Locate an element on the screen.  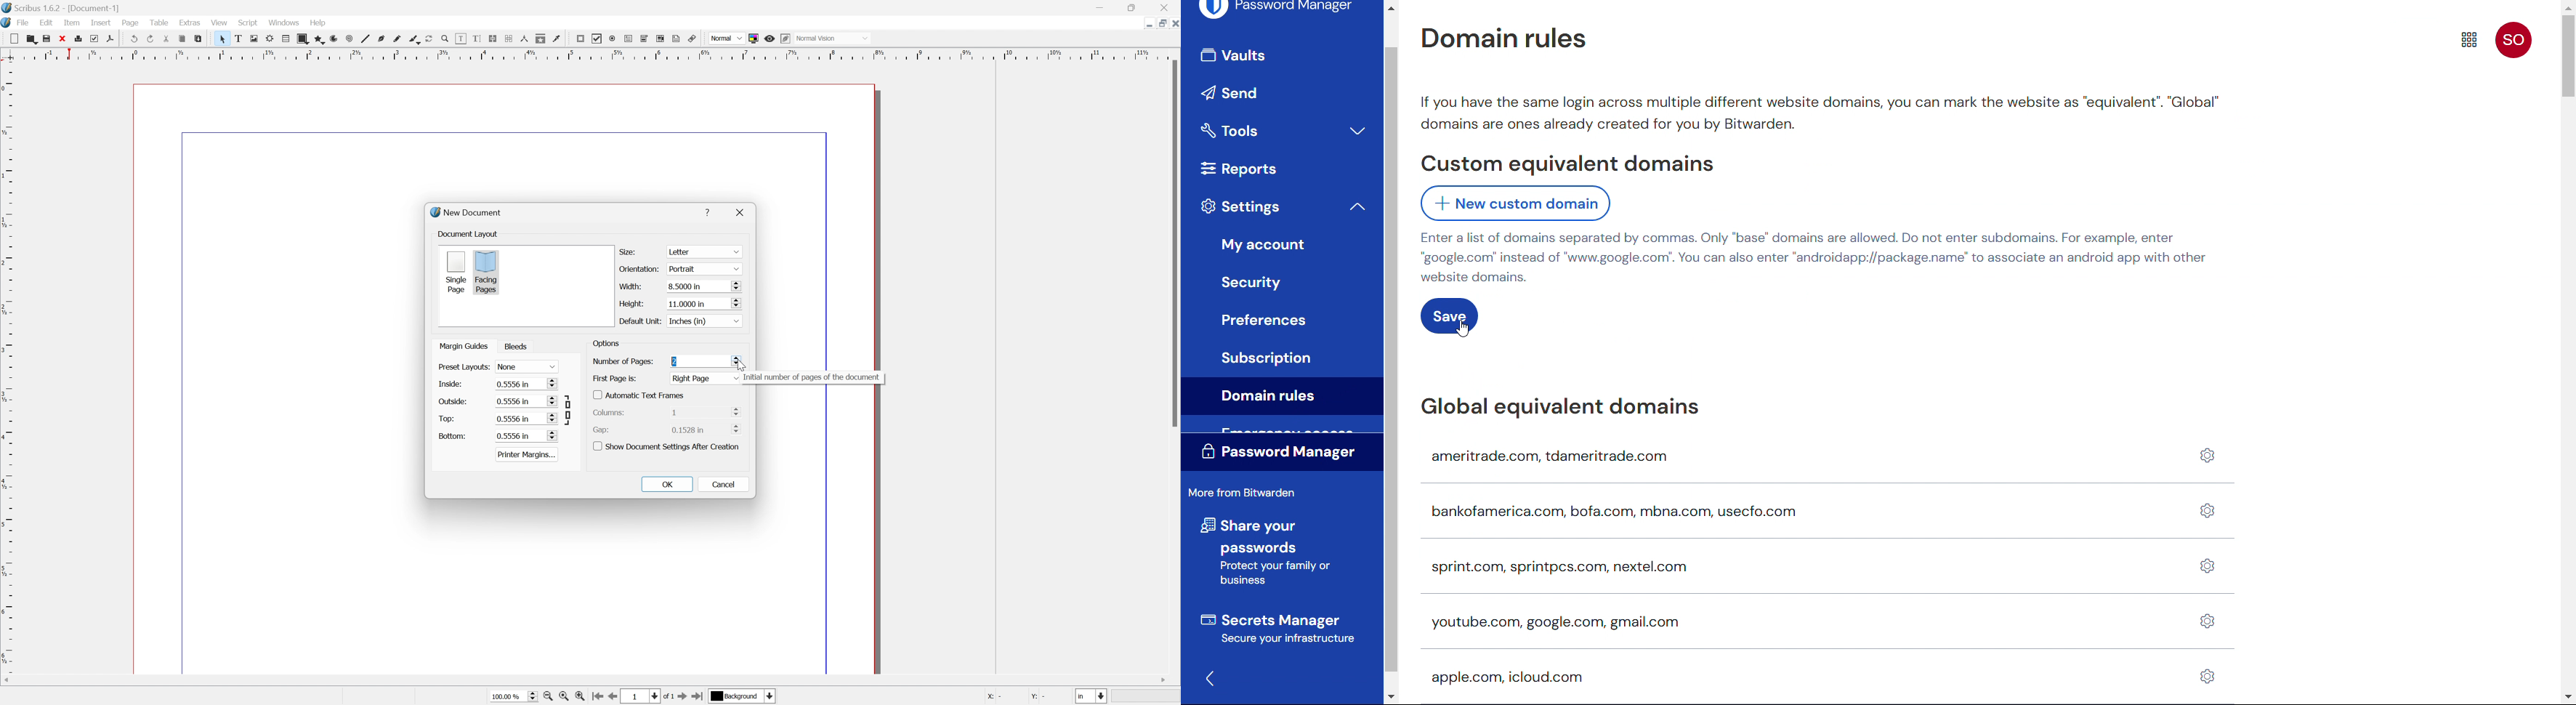
pdf text field is located at coordinates (630, 38).